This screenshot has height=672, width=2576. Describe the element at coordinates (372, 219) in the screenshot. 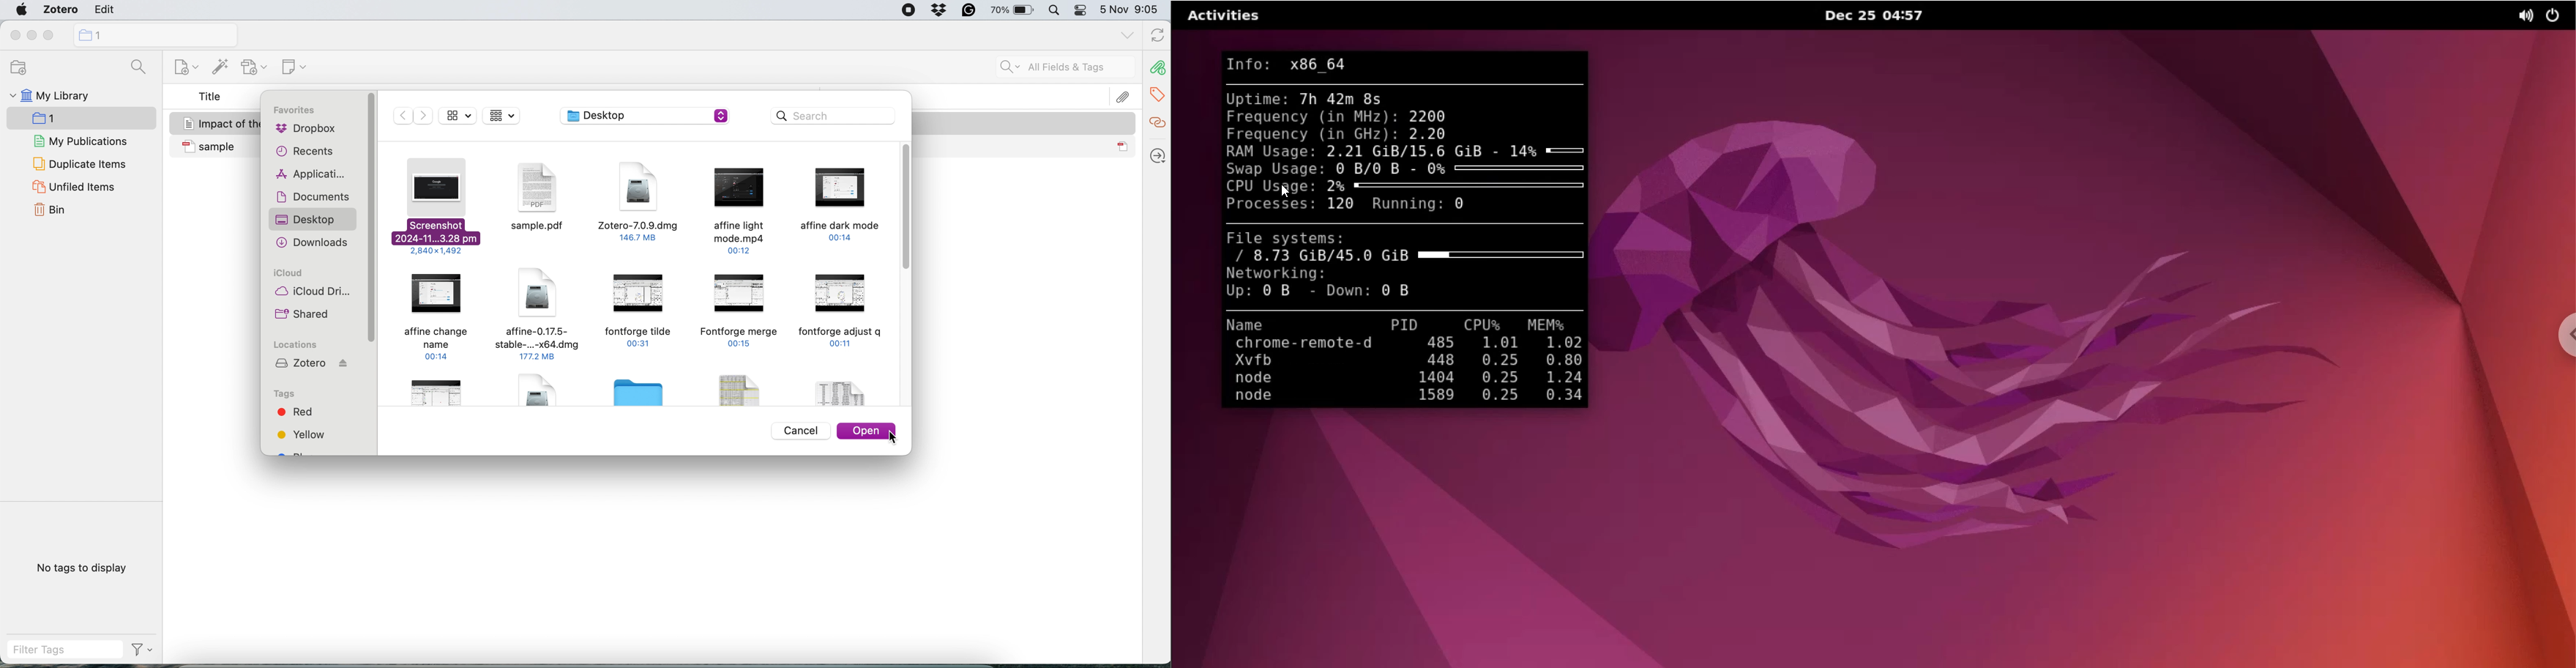

I see `sidebar vertical scroll bar` at that location.